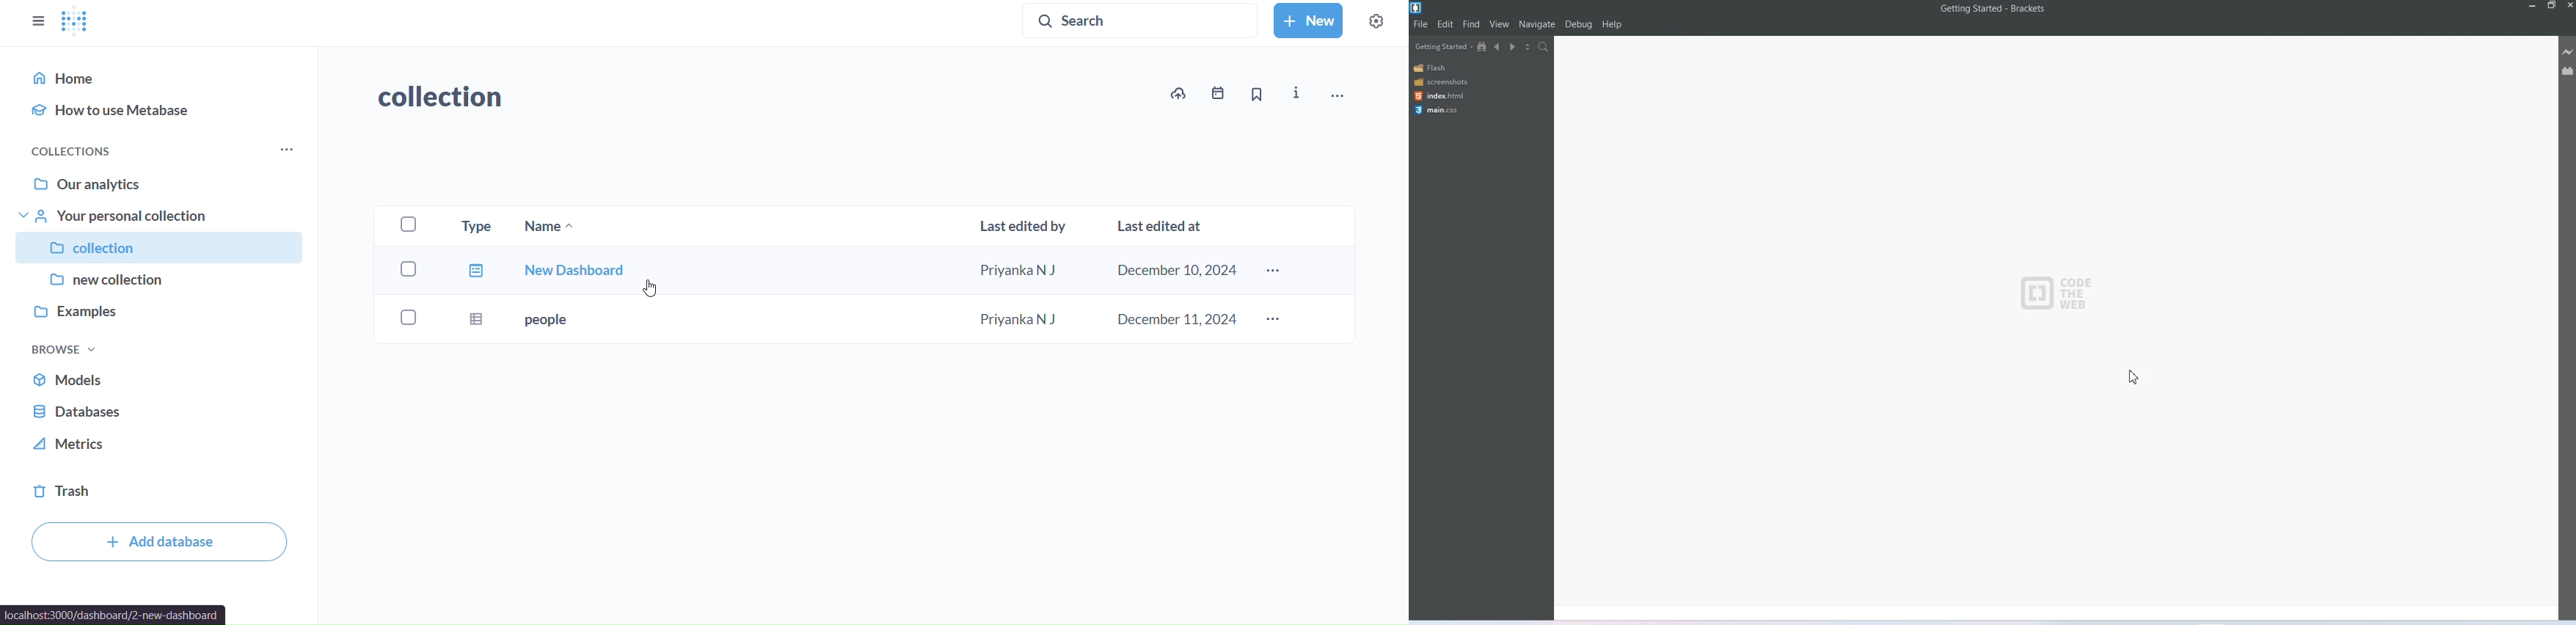  I want to click on new, so click(1308, 21).